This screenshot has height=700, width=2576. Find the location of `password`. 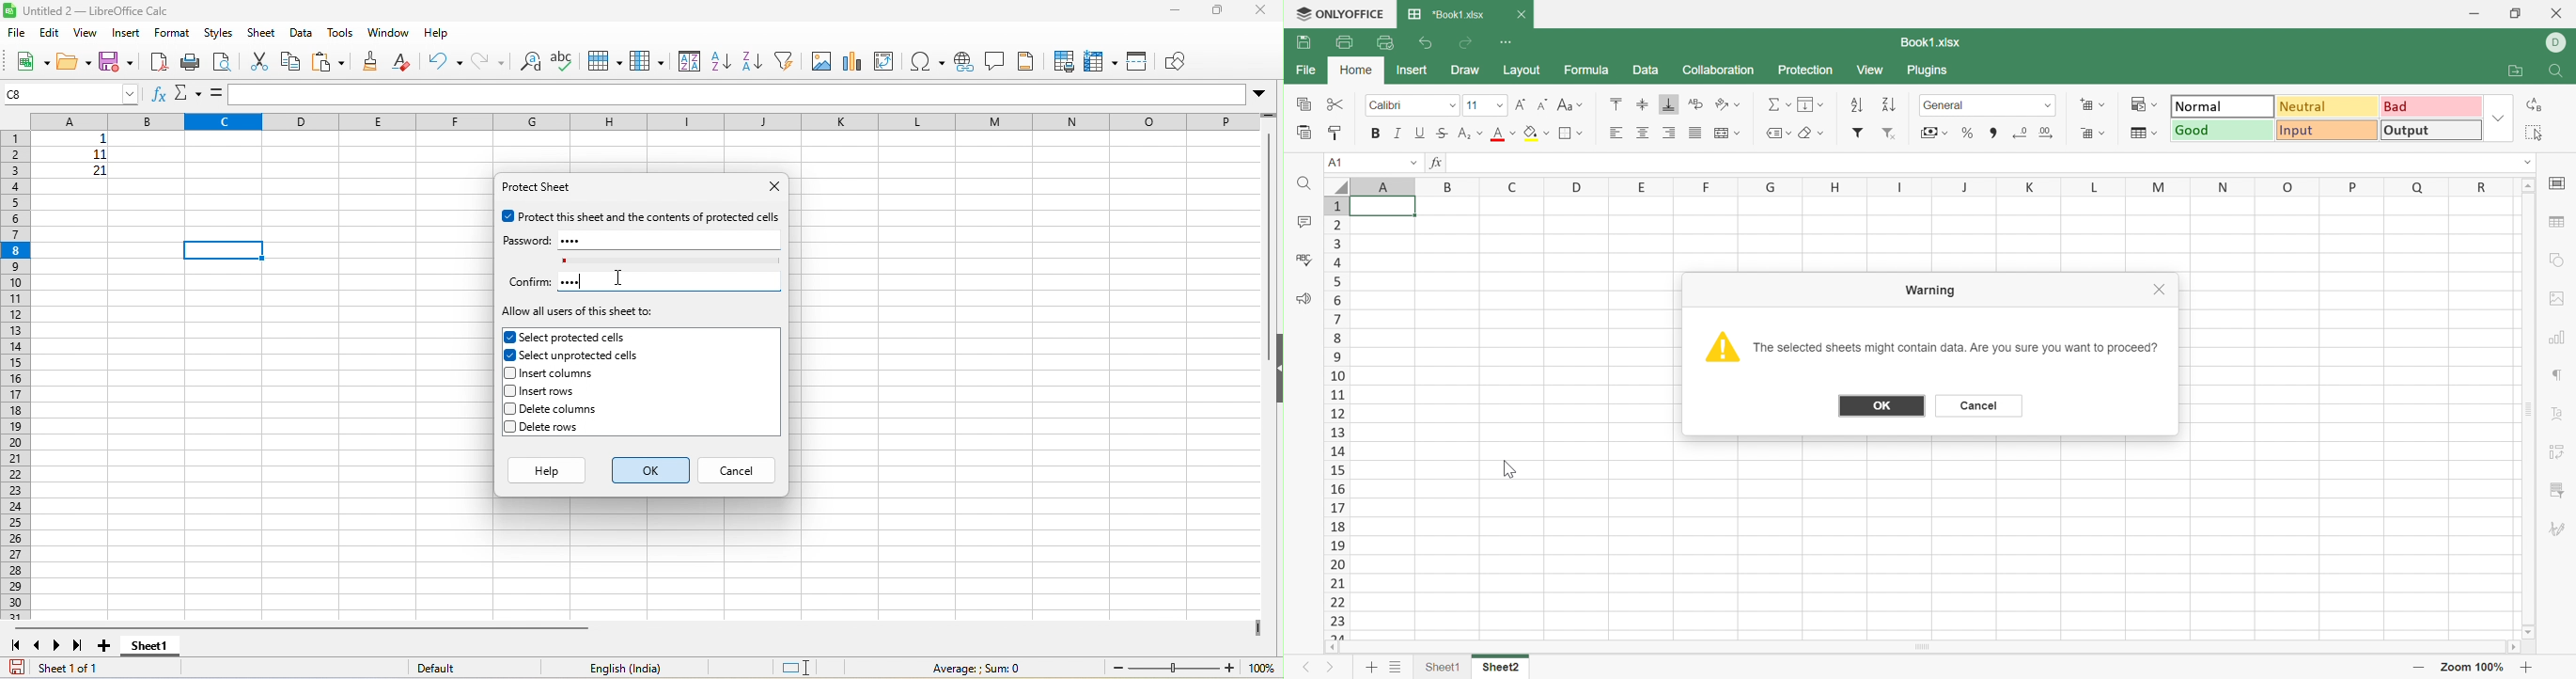

password is located at coordinates (527, 241).